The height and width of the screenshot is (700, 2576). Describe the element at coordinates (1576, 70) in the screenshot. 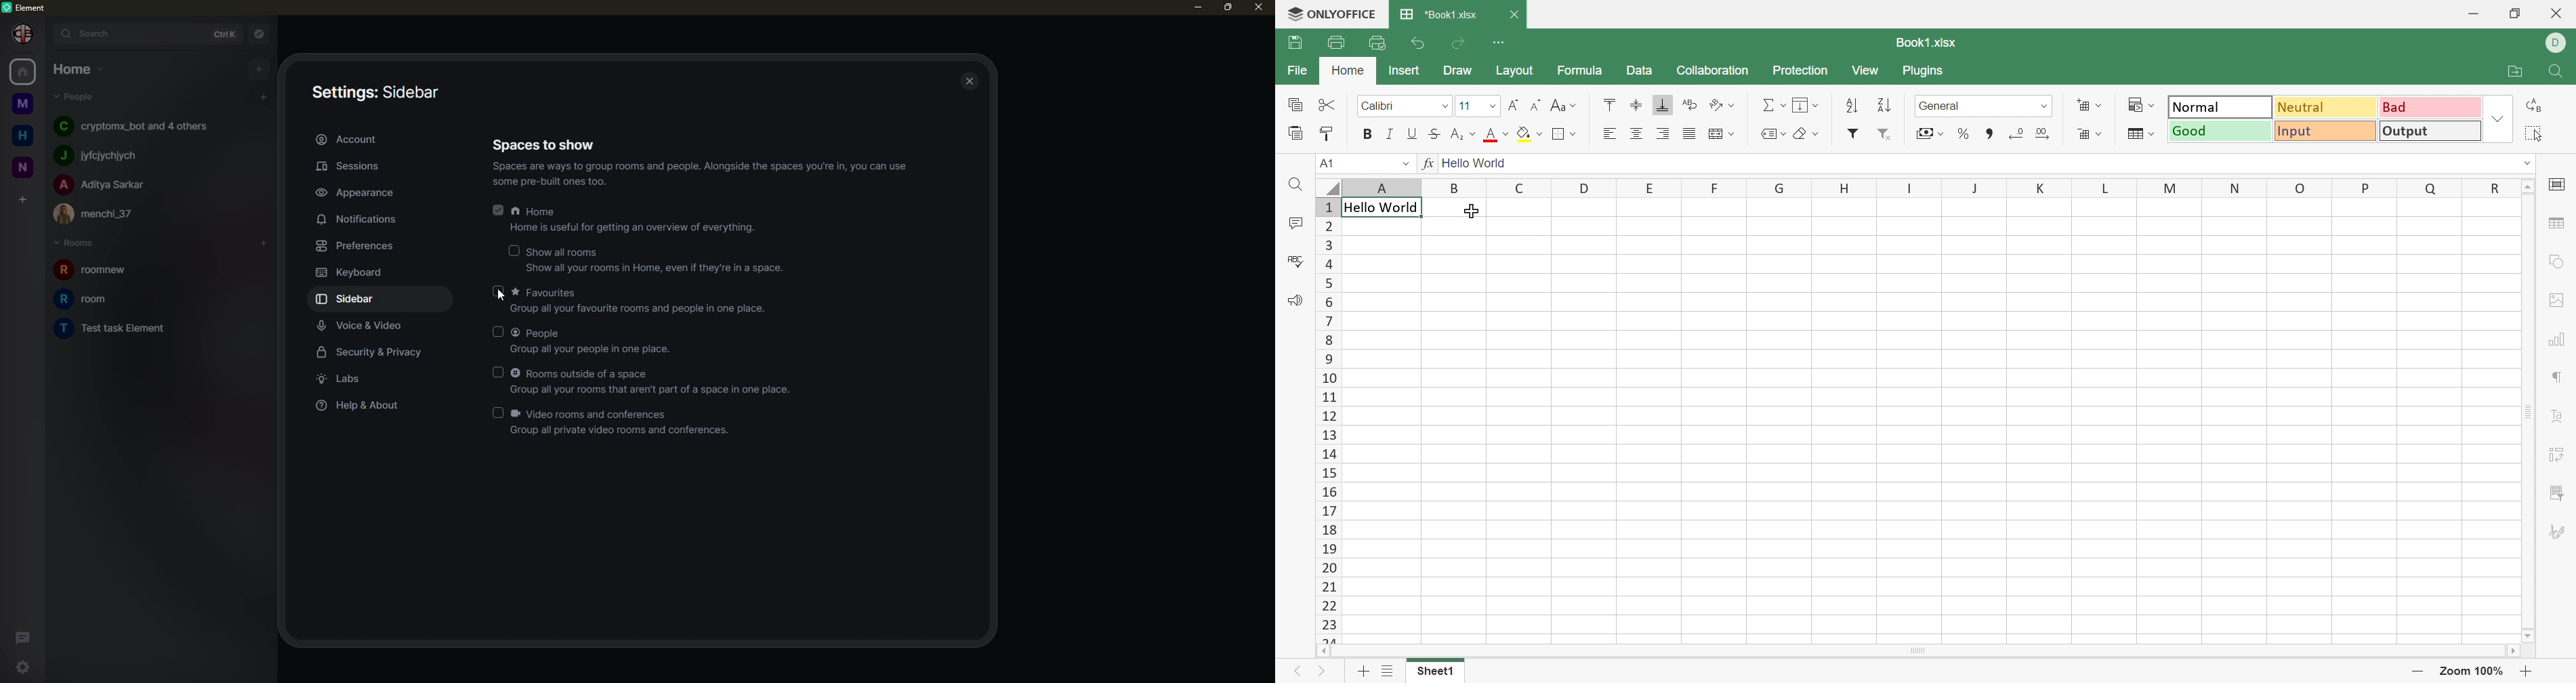

I see `Formula` at that location.